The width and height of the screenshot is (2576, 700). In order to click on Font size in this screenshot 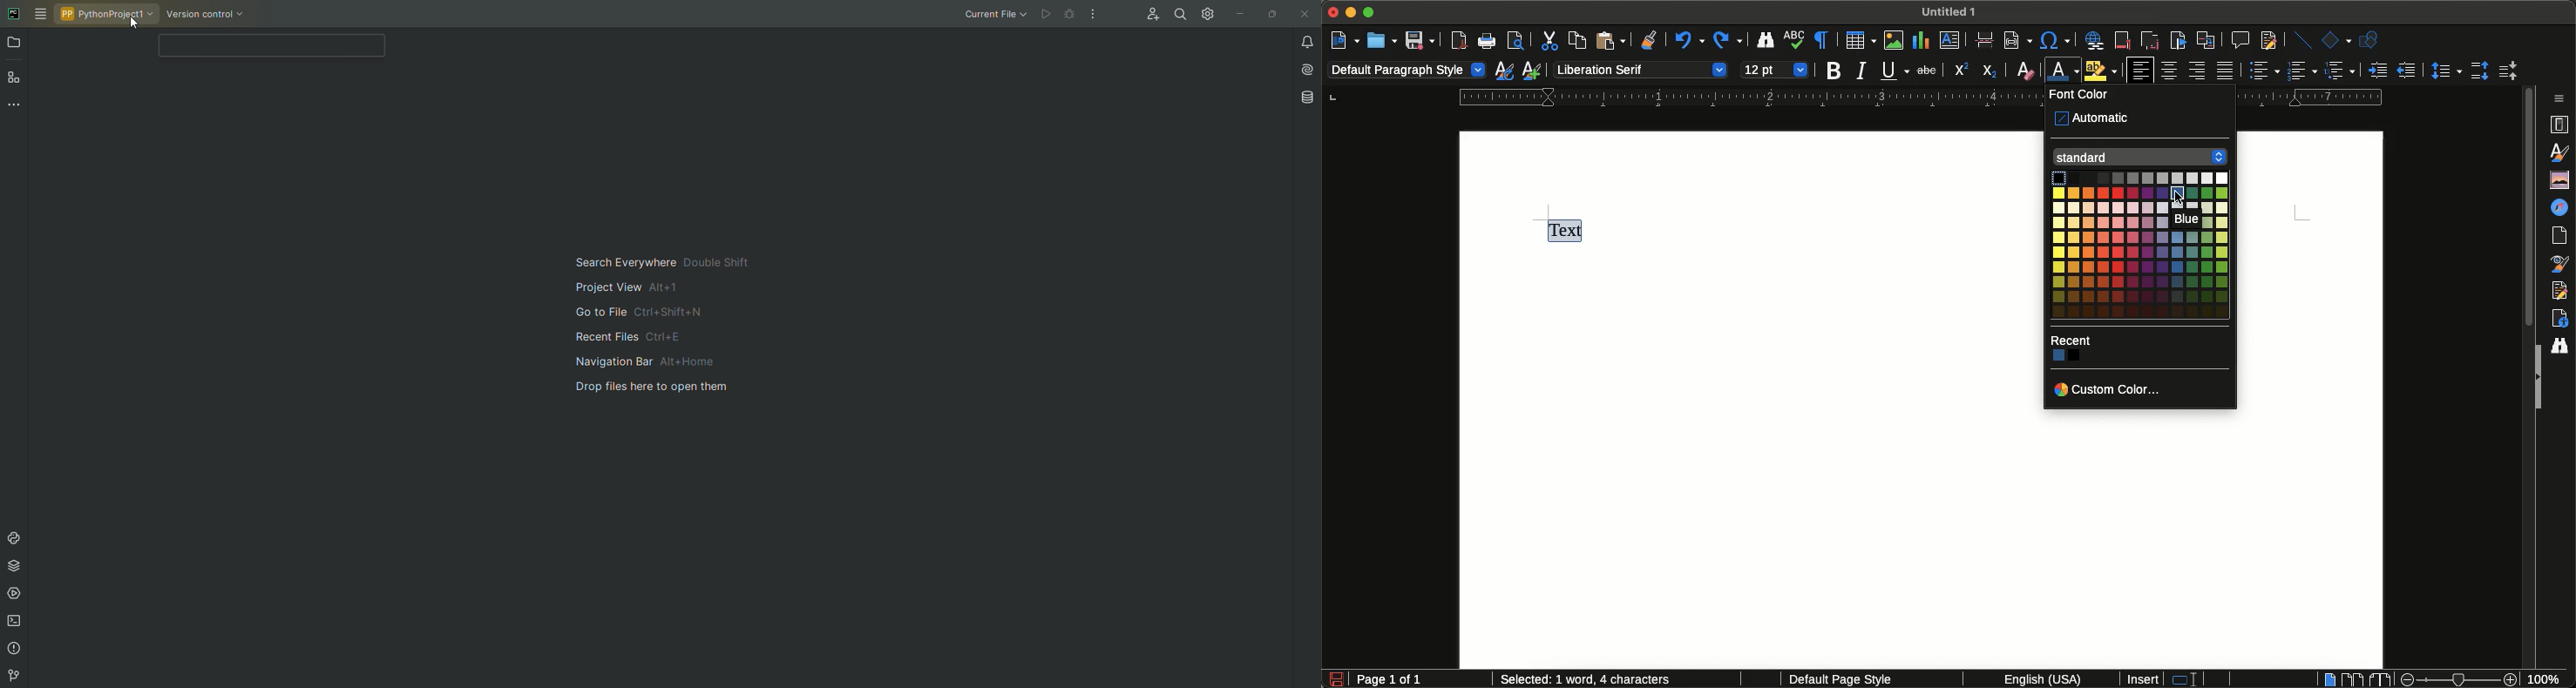, I will do `click(1775, 68)`.